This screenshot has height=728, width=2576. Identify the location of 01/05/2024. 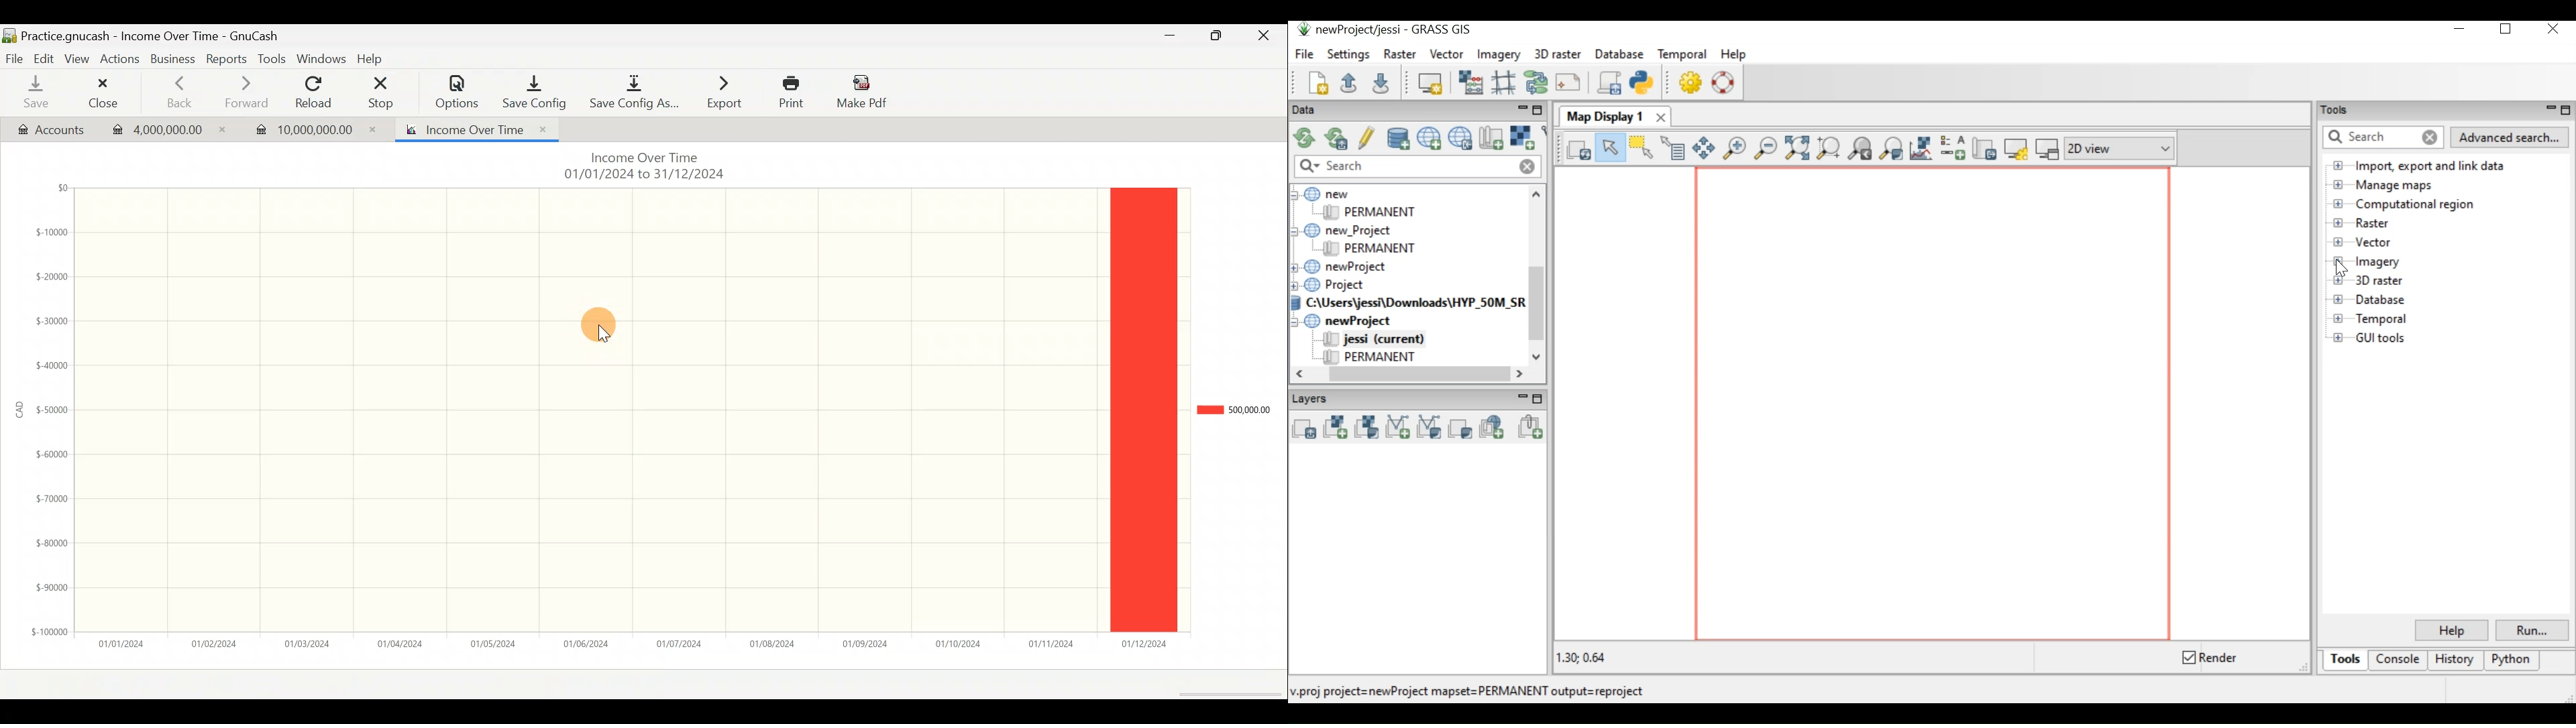
(491, 642).